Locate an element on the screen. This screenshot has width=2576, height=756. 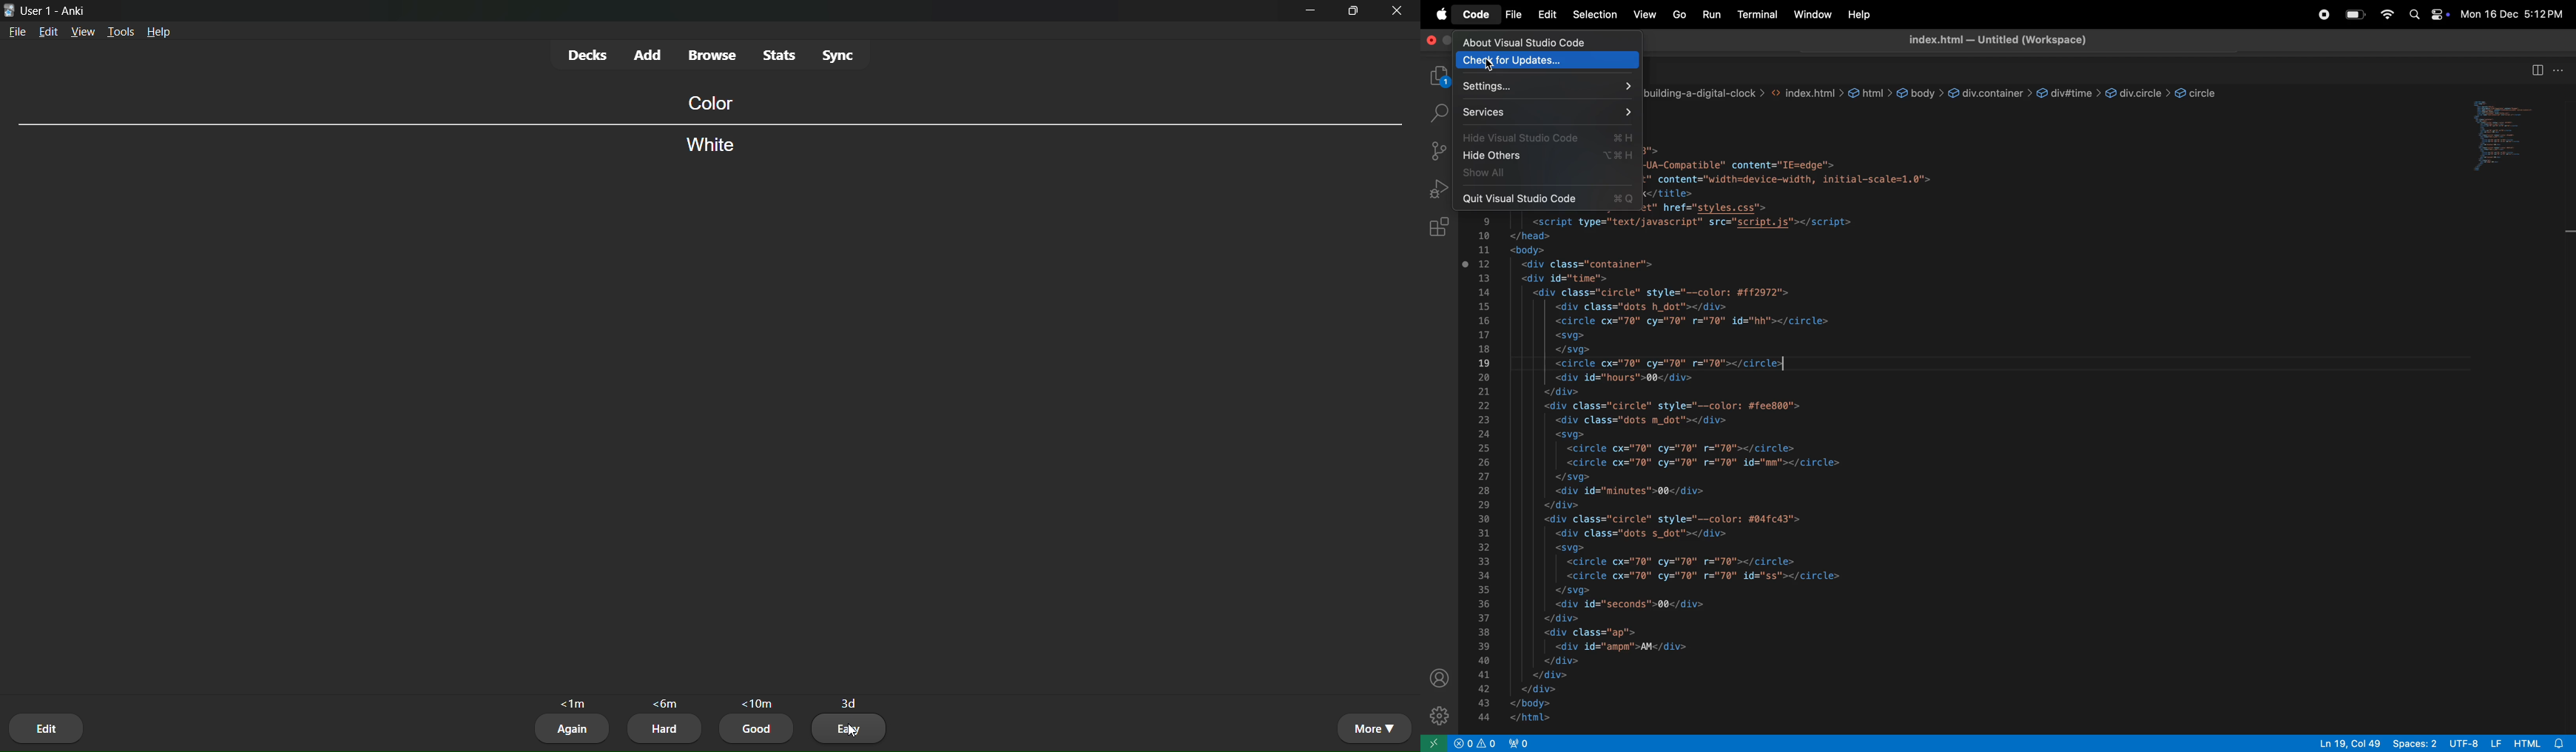
3d is located at coordinates (851, 699).